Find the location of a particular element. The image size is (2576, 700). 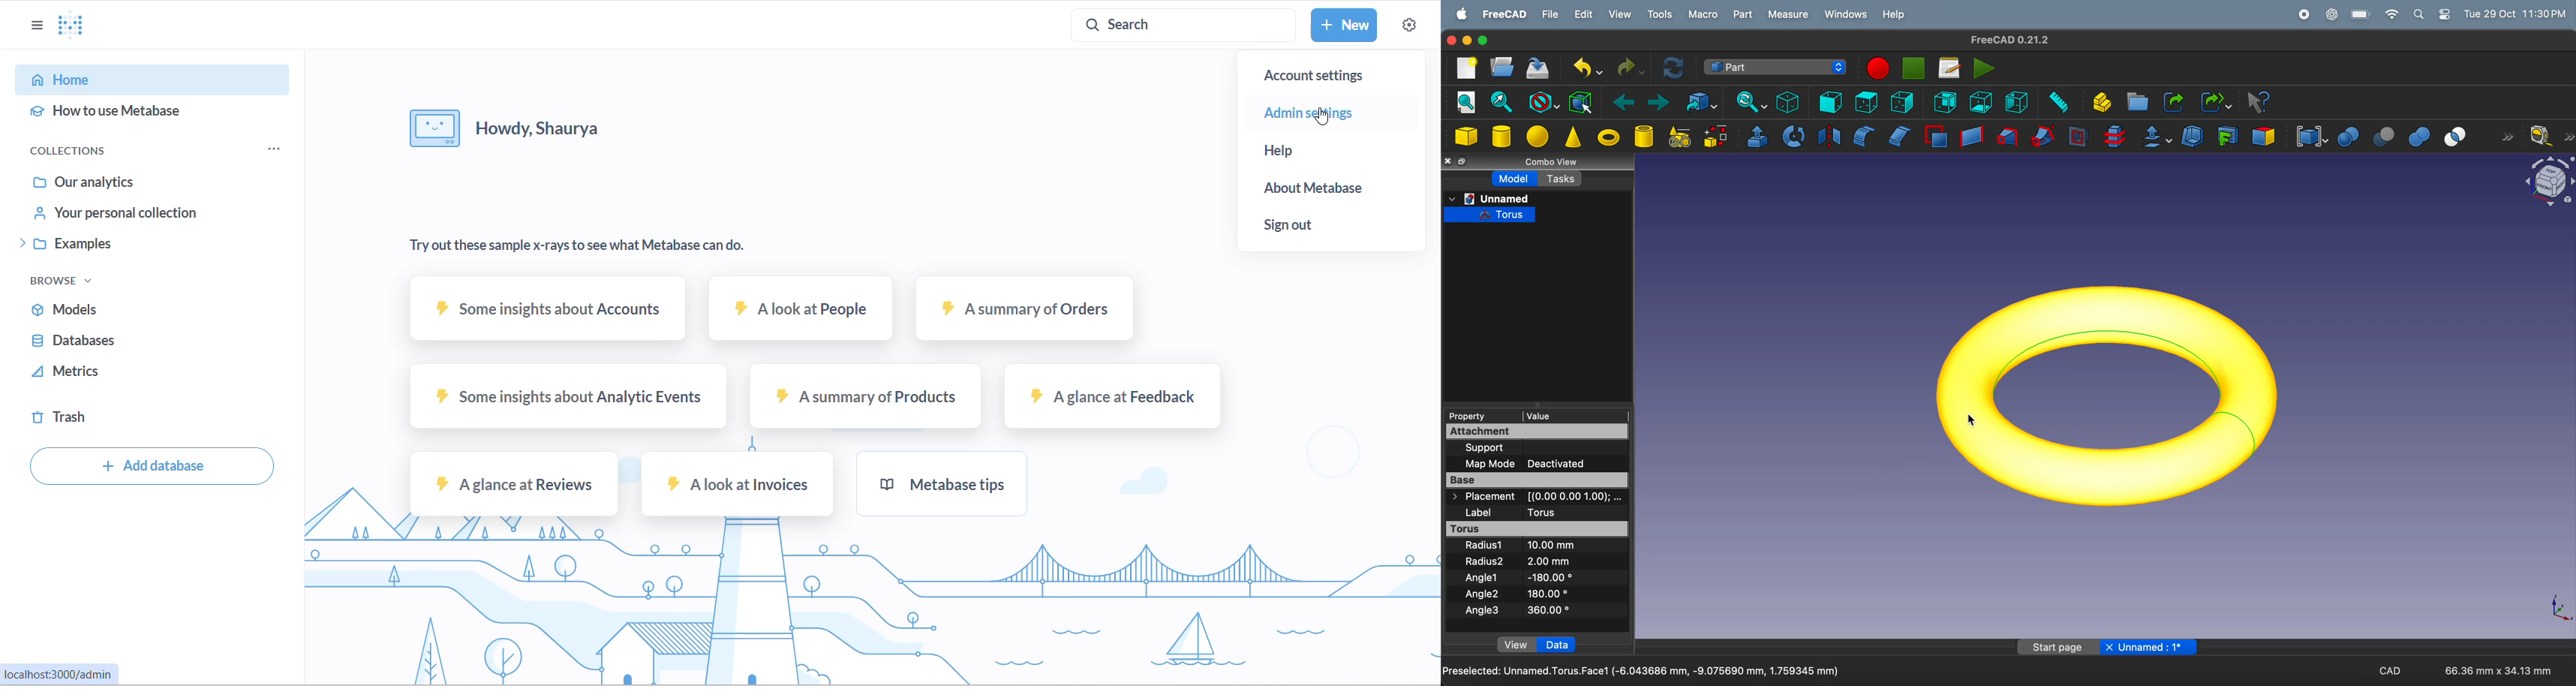

marco recording is located at coordinates (1878, 68).